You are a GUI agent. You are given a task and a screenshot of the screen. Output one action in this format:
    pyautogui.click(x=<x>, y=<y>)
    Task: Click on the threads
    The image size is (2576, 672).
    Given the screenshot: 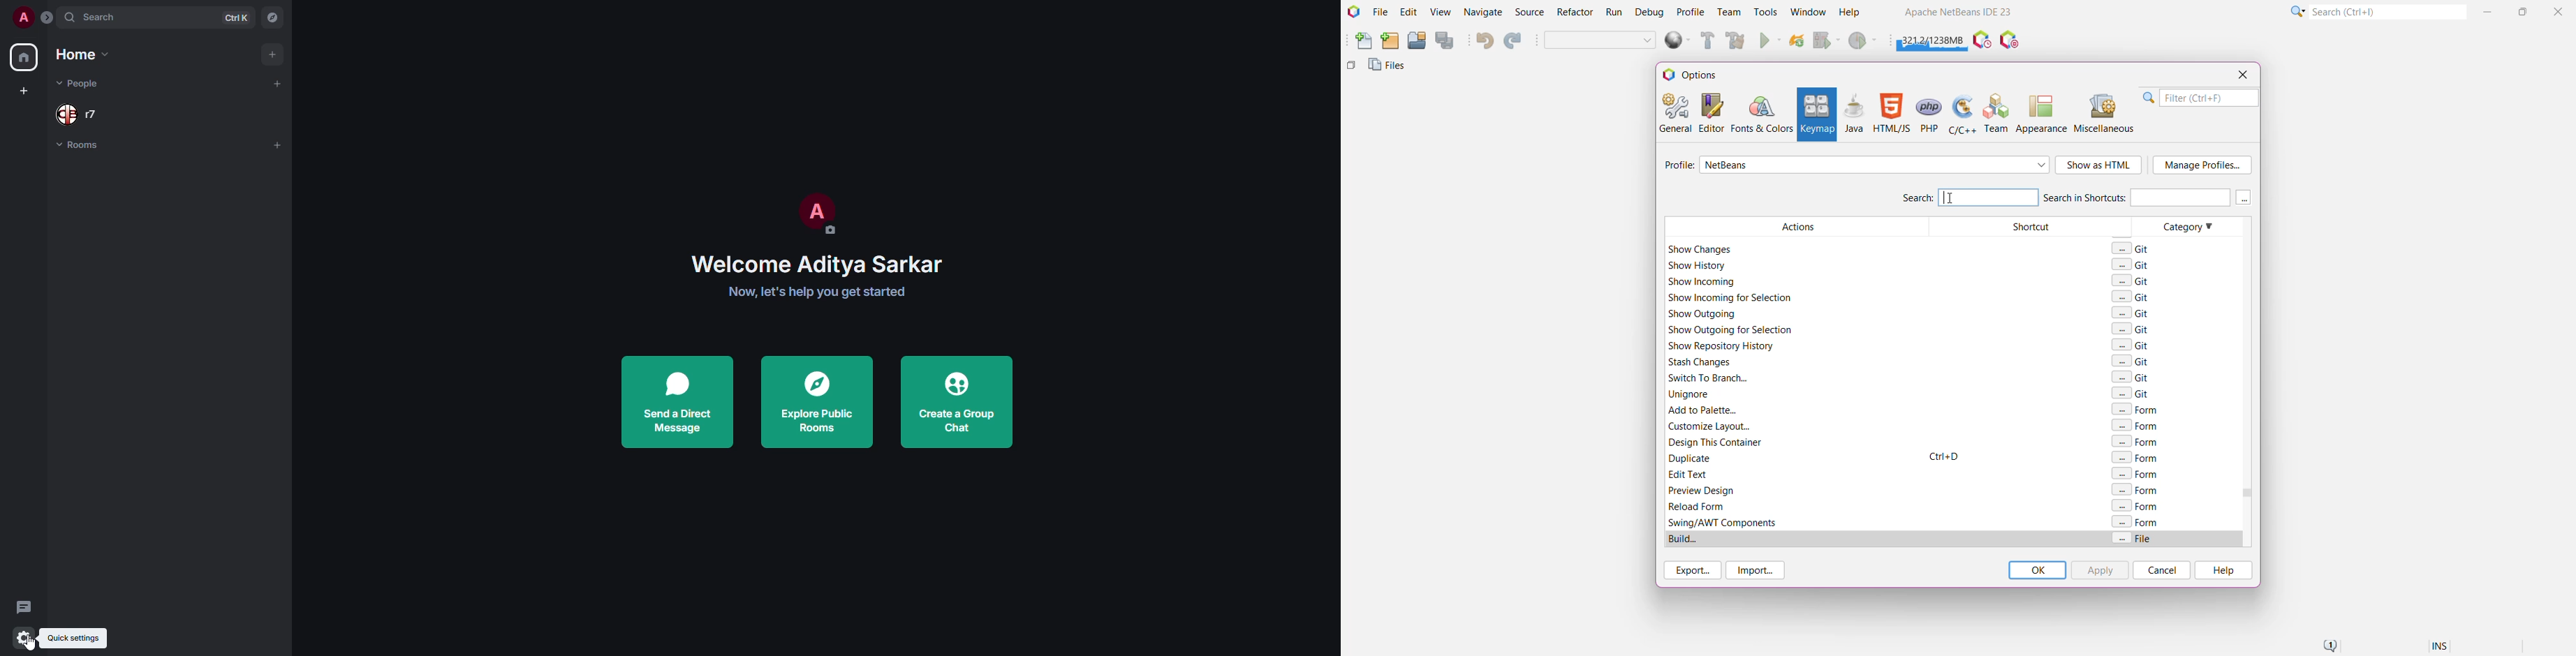 What is the action you would take?
    pyautogui.click(x=23, y=605)
    